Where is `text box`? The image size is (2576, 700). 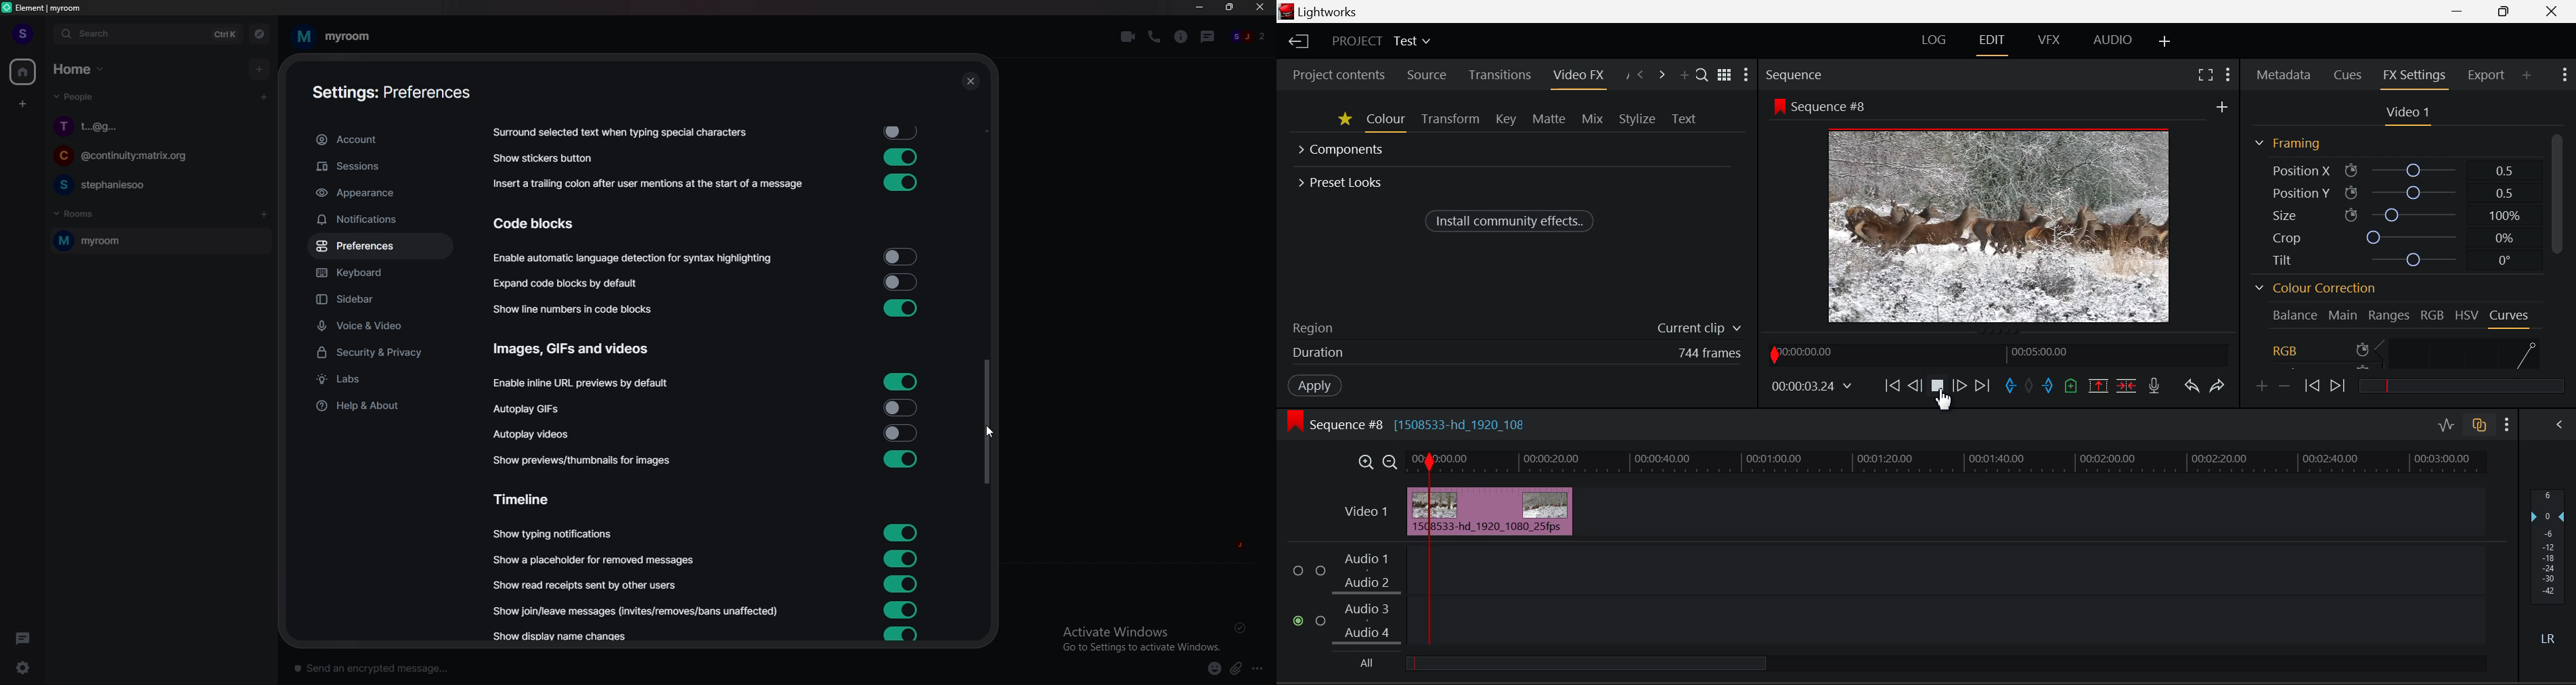
text box is located at coordinates (481, 665).